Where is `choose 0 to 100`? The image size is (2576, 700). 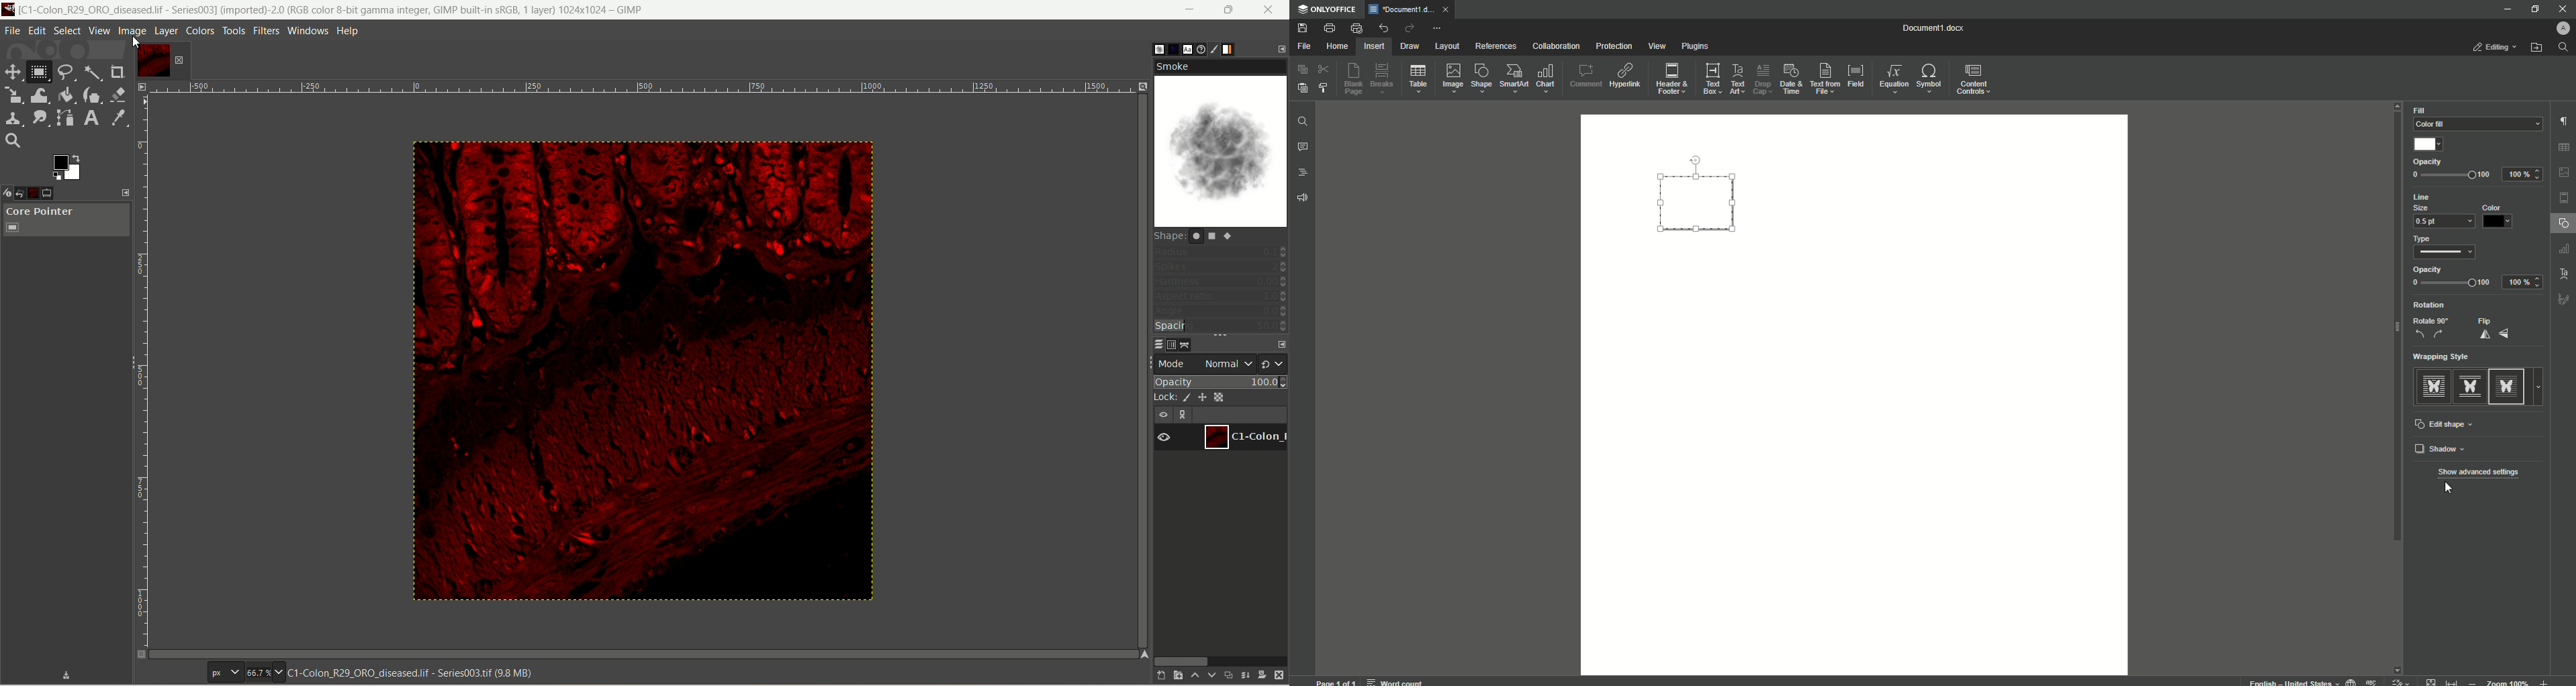
choose 0 to 100 is located at coordinates (2452, 284).